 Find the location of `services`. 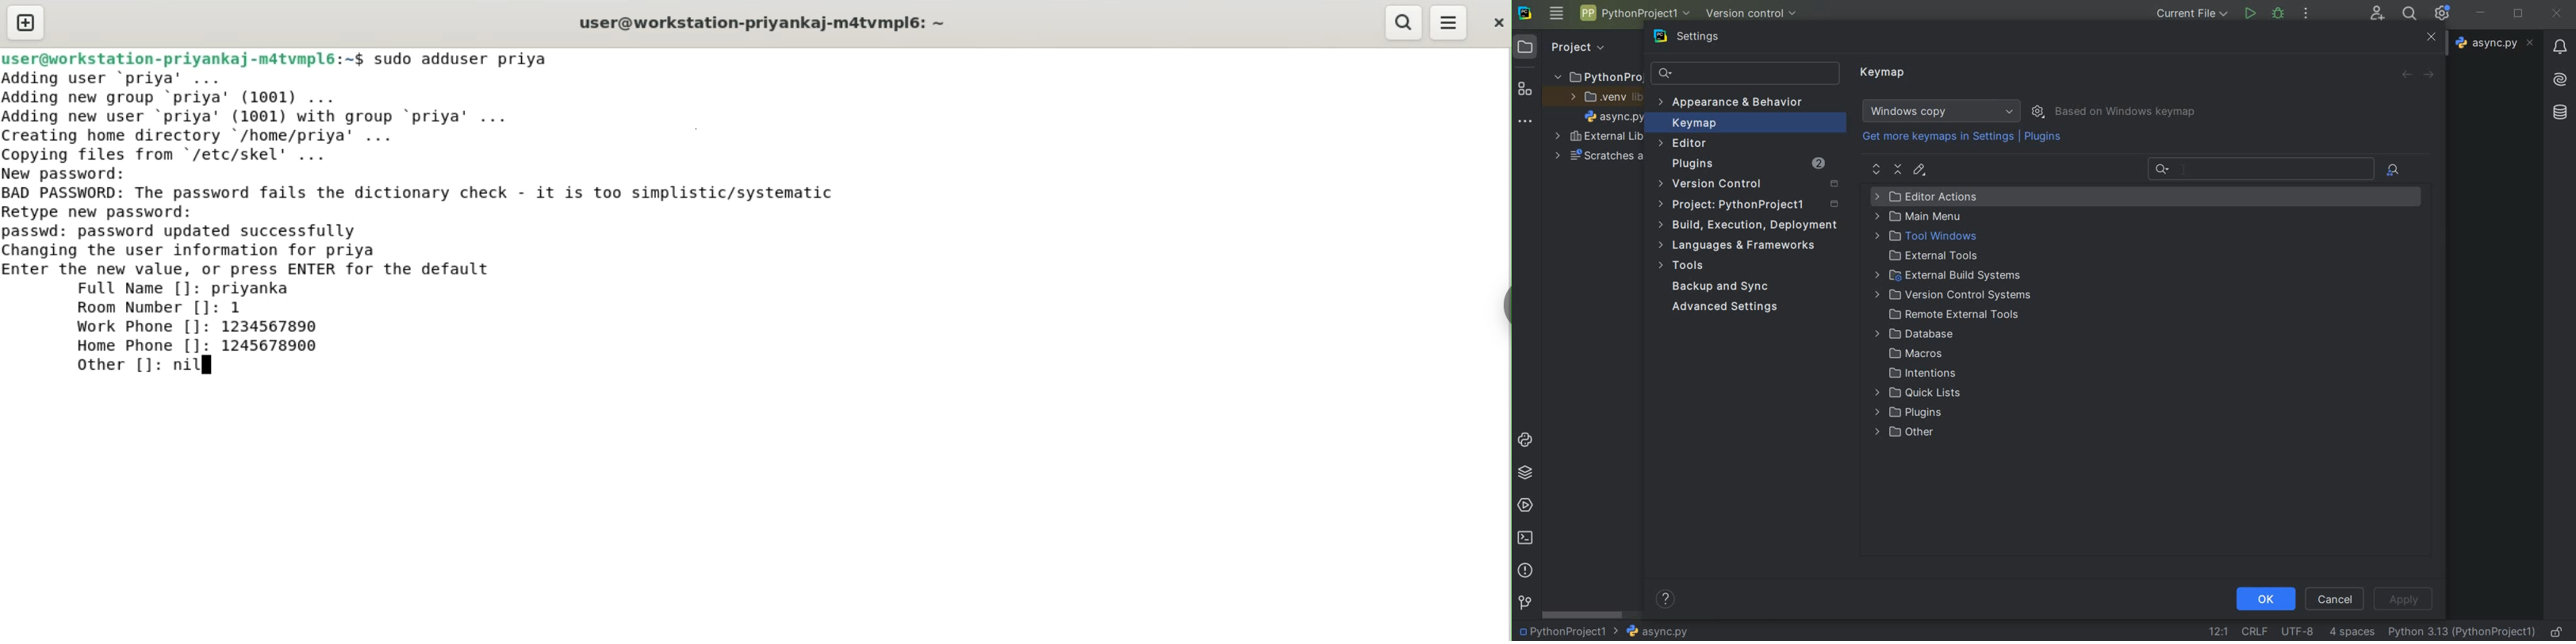

services is located at coordinates (1527, 505).